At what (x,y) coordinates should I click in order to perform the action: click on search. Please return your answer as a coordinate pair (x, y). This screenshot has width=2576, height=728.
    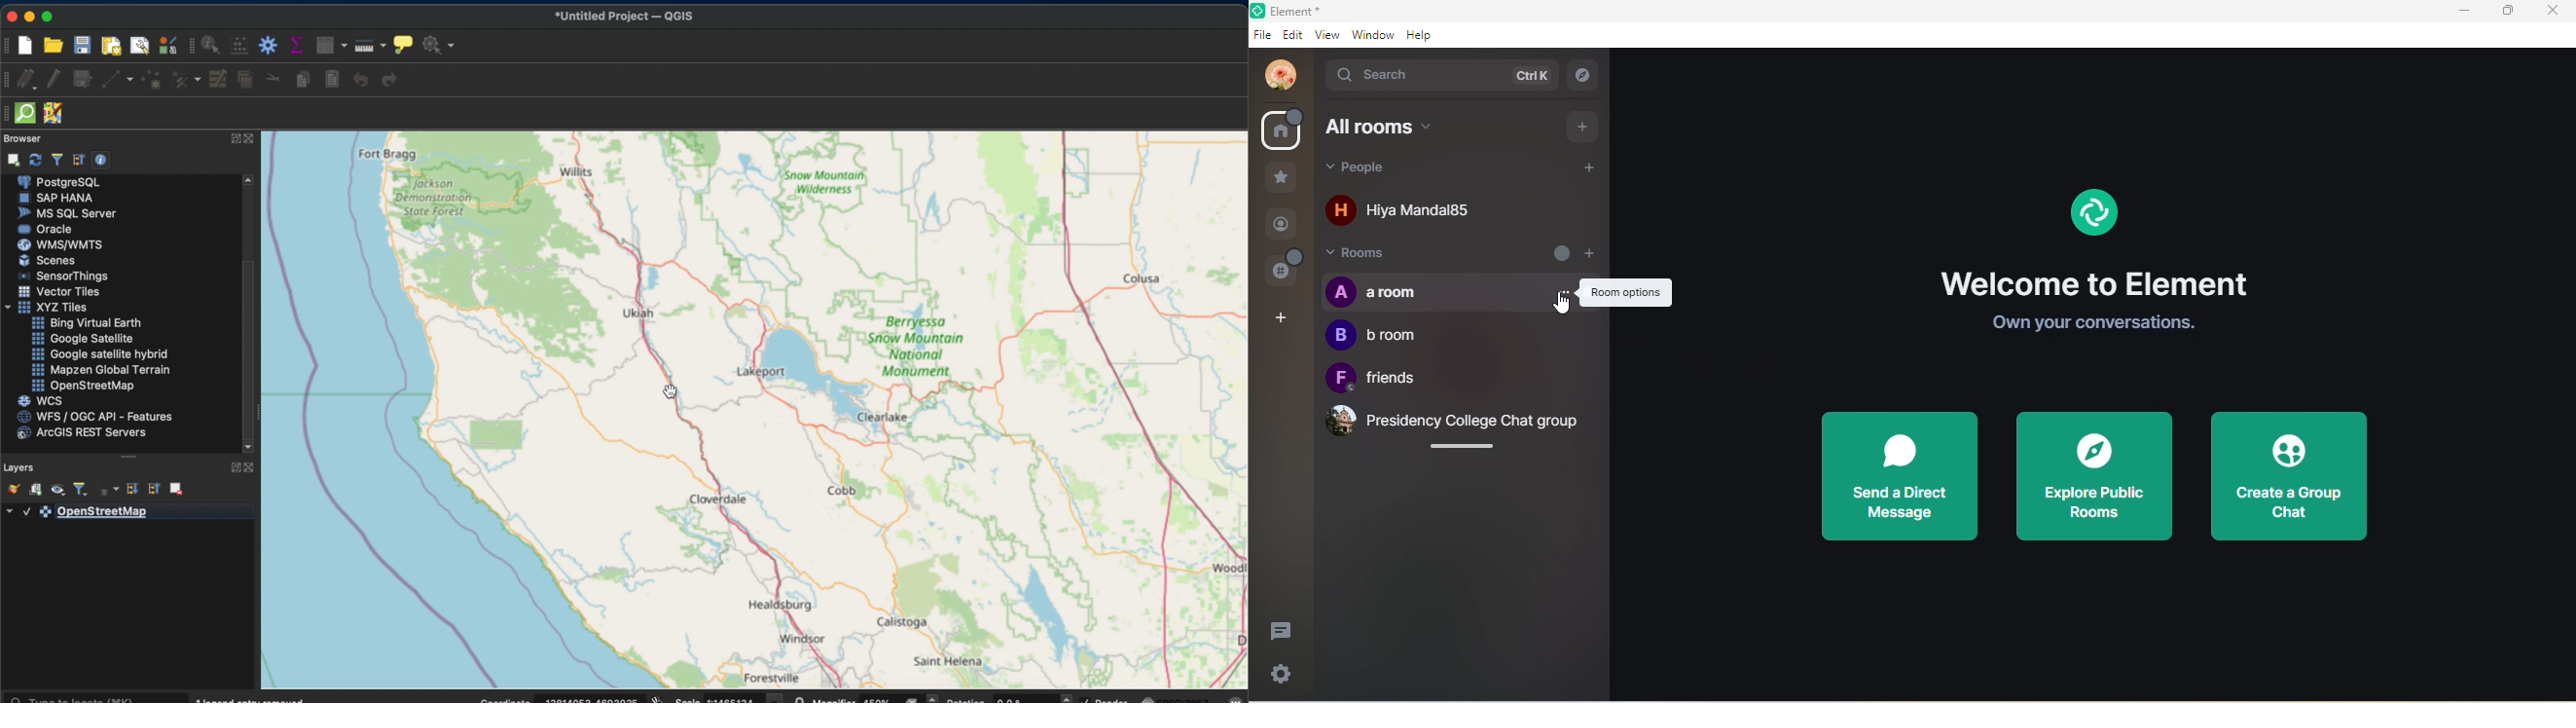
    Looking at the image, I should click on (1444, 78).